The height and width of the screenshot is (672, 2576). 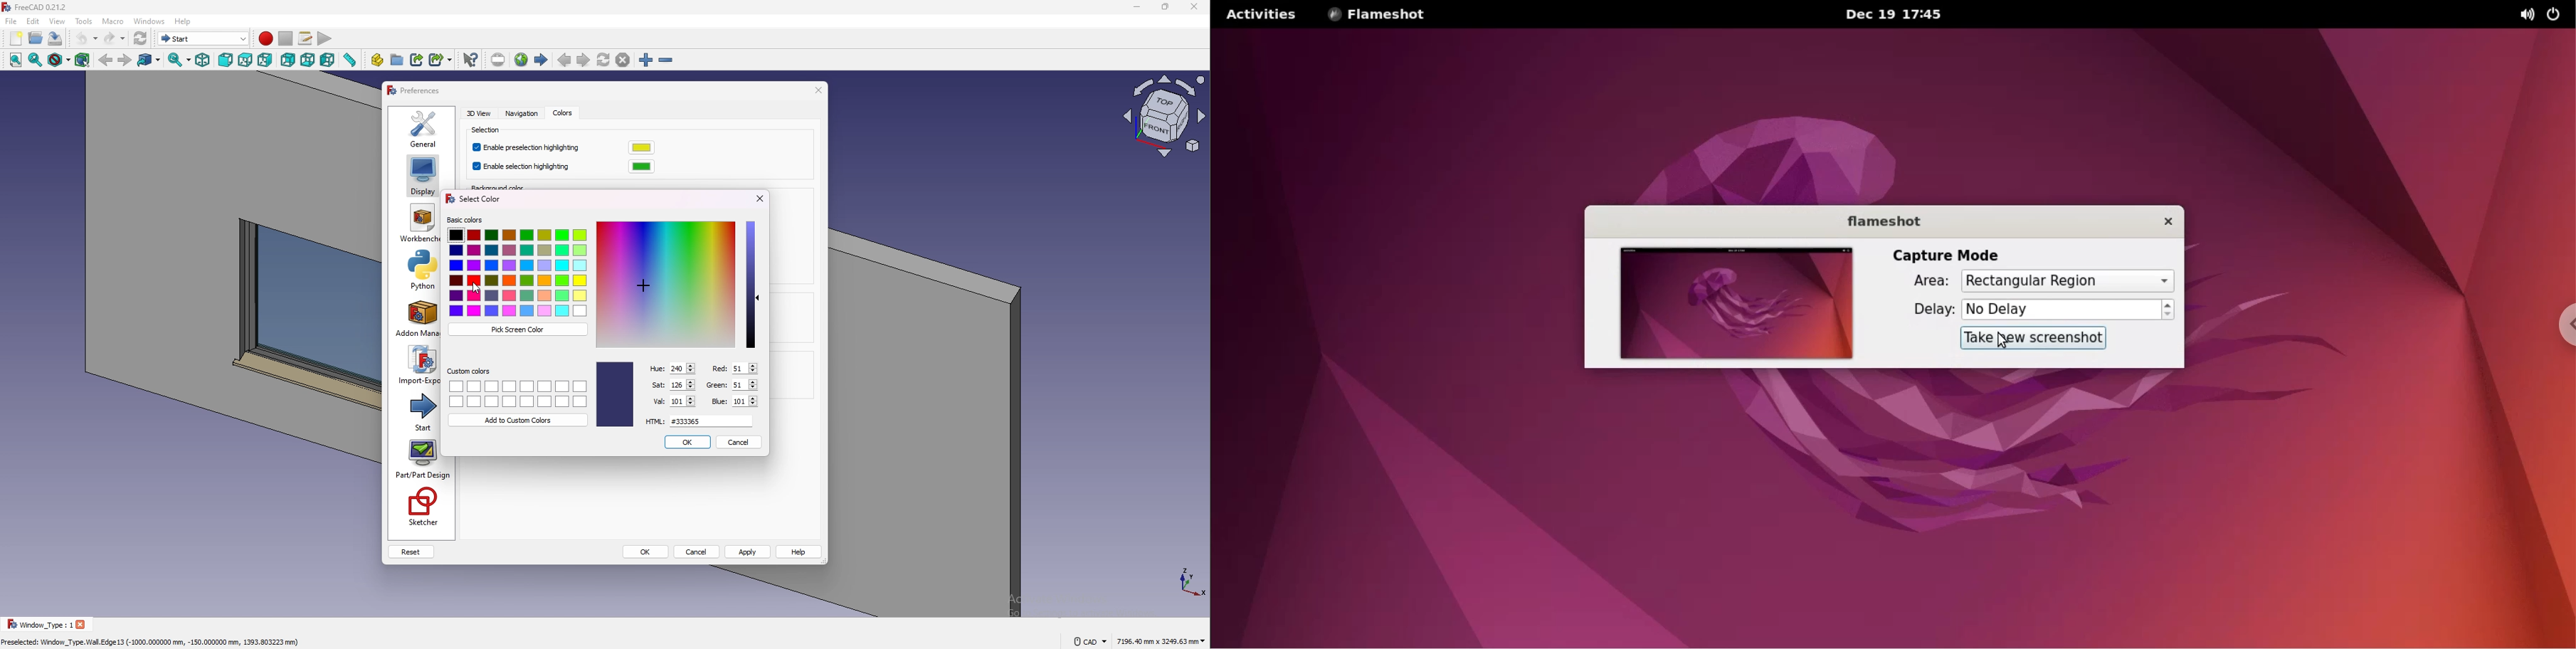 I want to click on open, so click(x=37, y=38).